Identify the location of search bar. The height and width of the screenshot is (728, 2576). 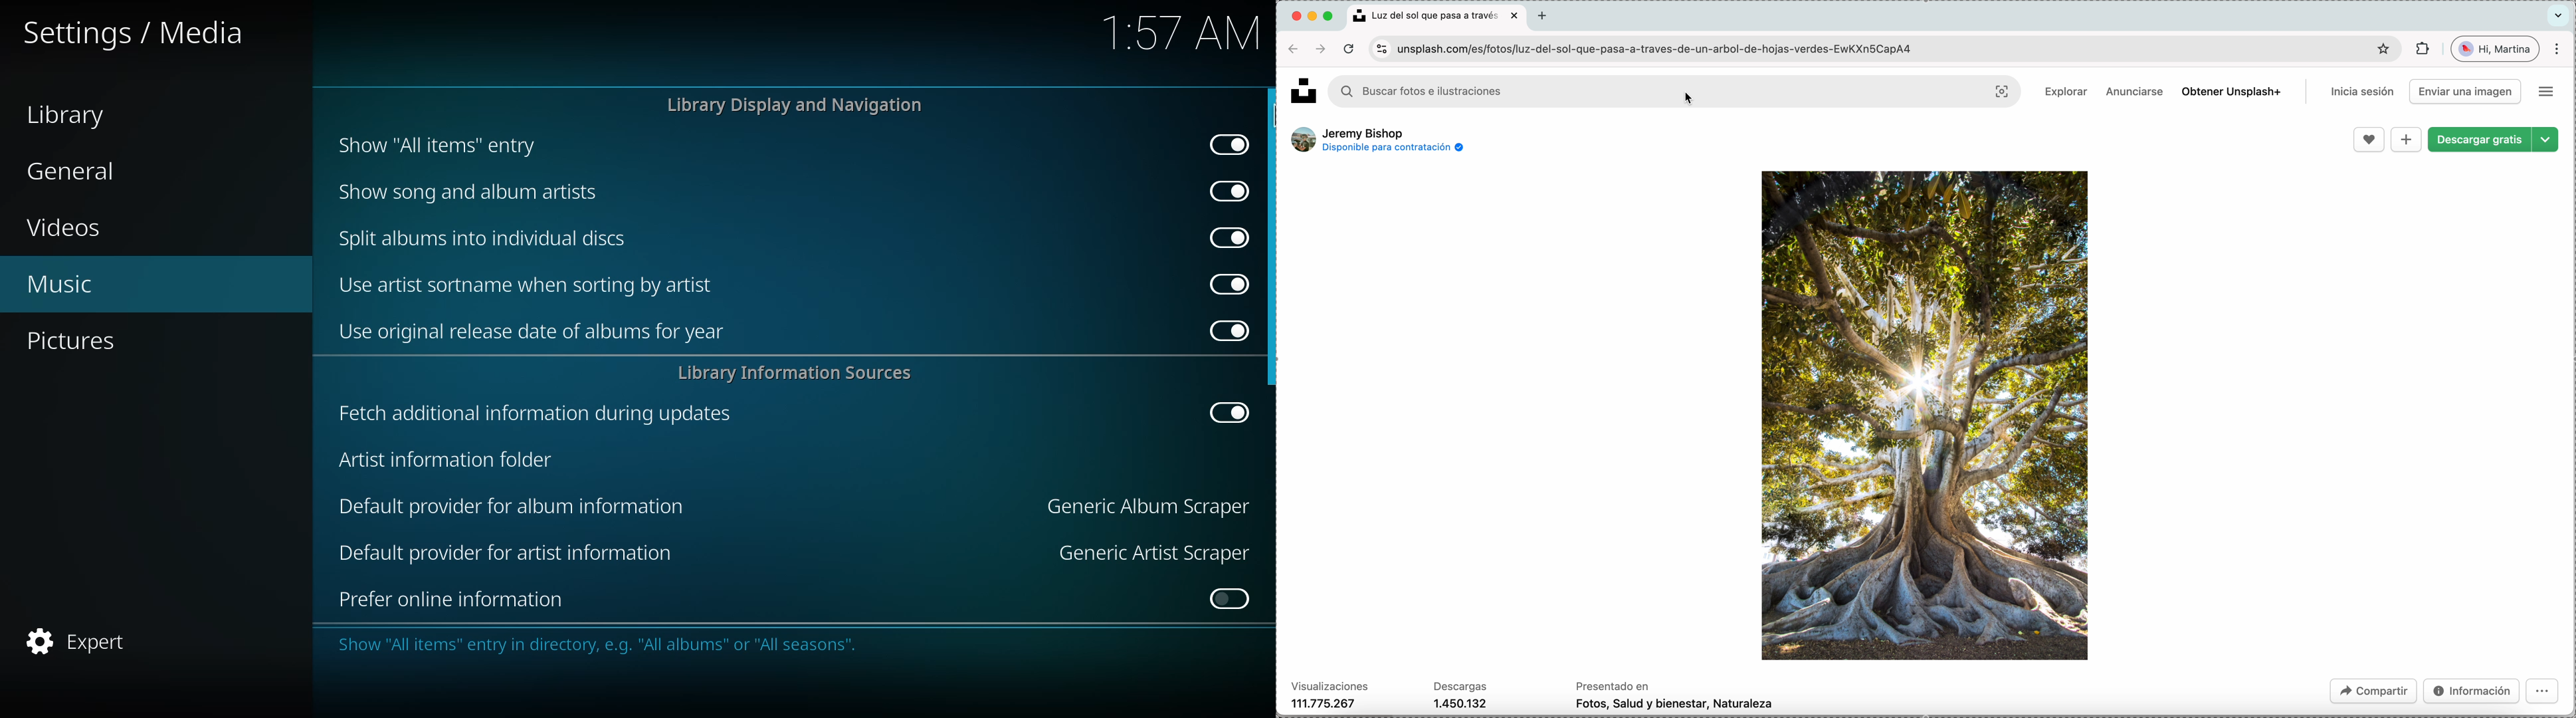
(1503, 90).